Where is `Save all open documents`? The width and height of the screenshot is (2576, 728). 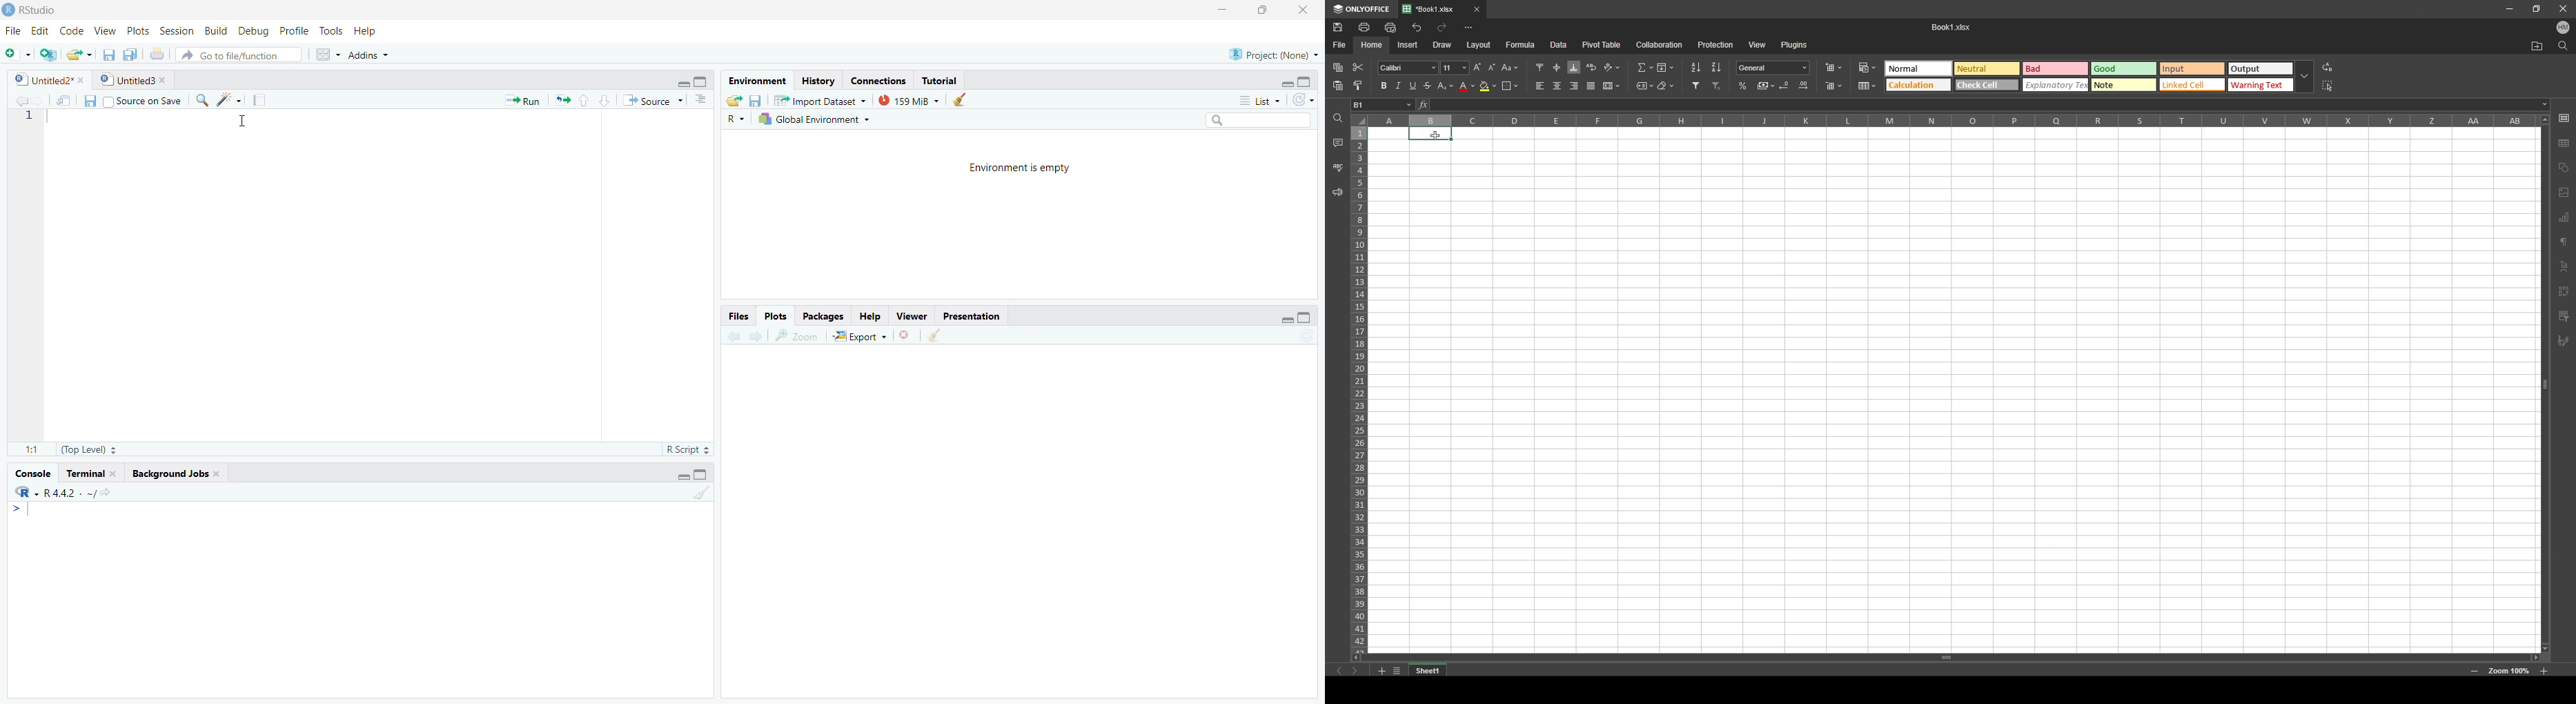 Save all open documents is located at coordinates (130, 55).